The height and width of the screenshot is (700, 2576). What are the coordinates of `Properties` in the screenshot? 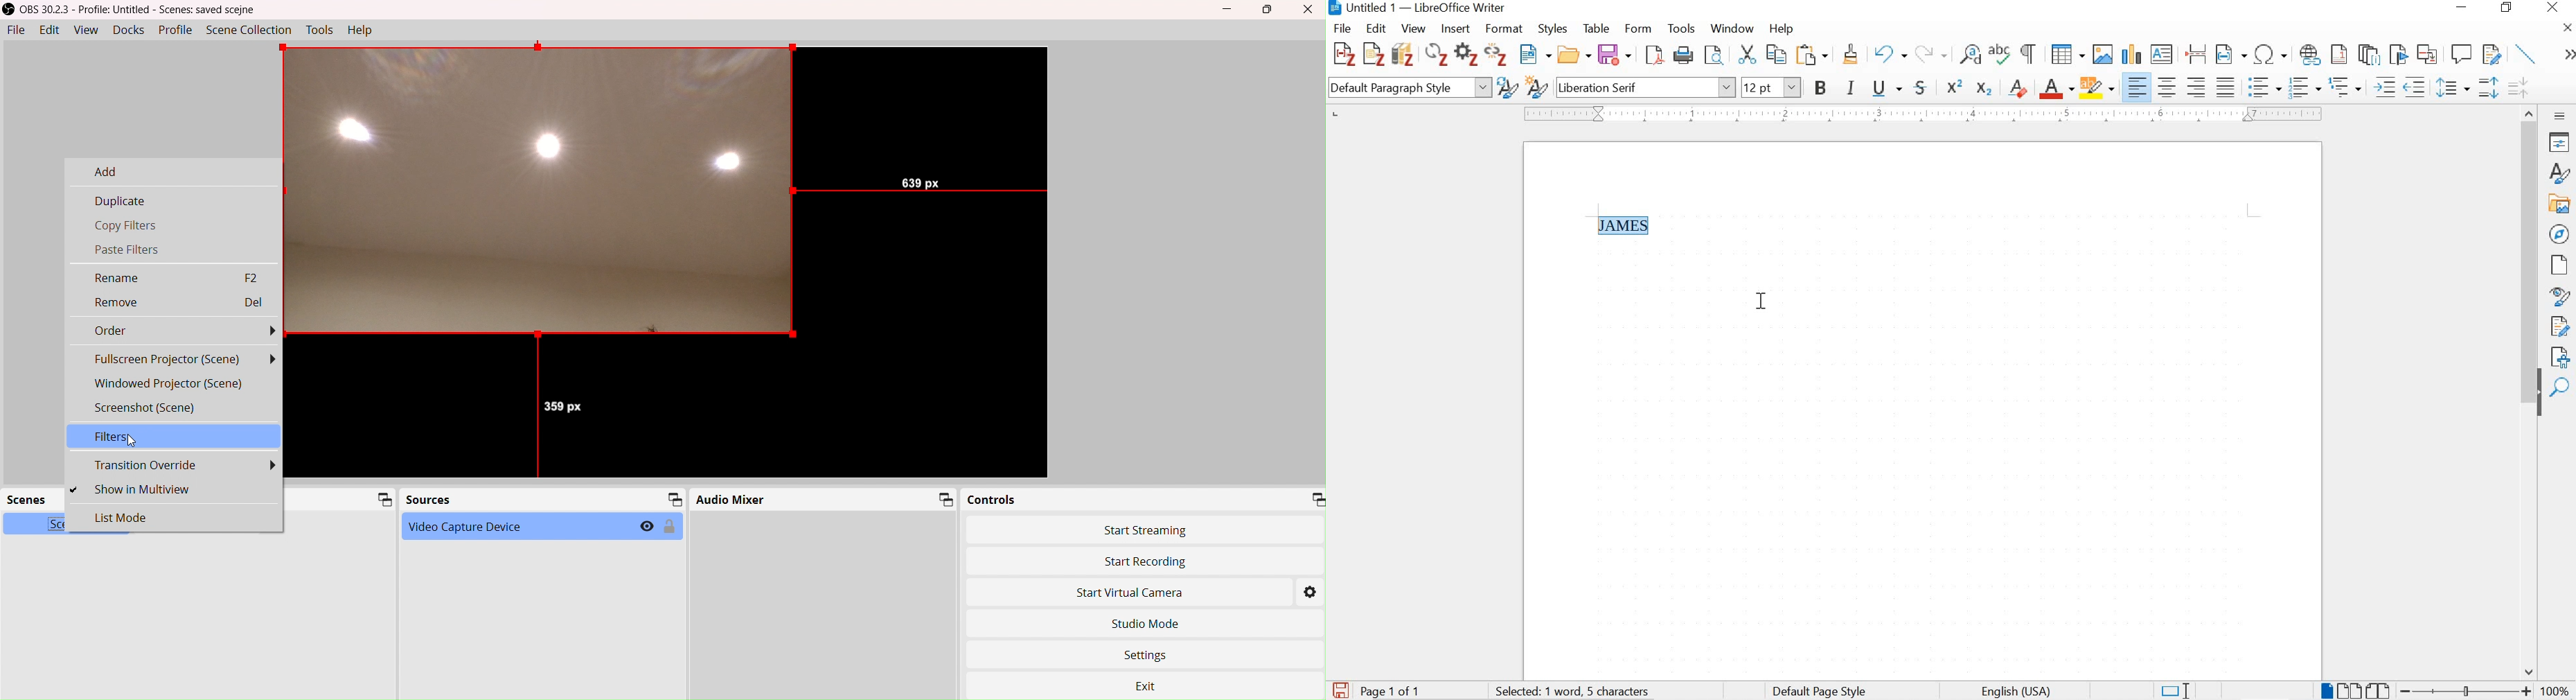 It's located at (2561, 142).